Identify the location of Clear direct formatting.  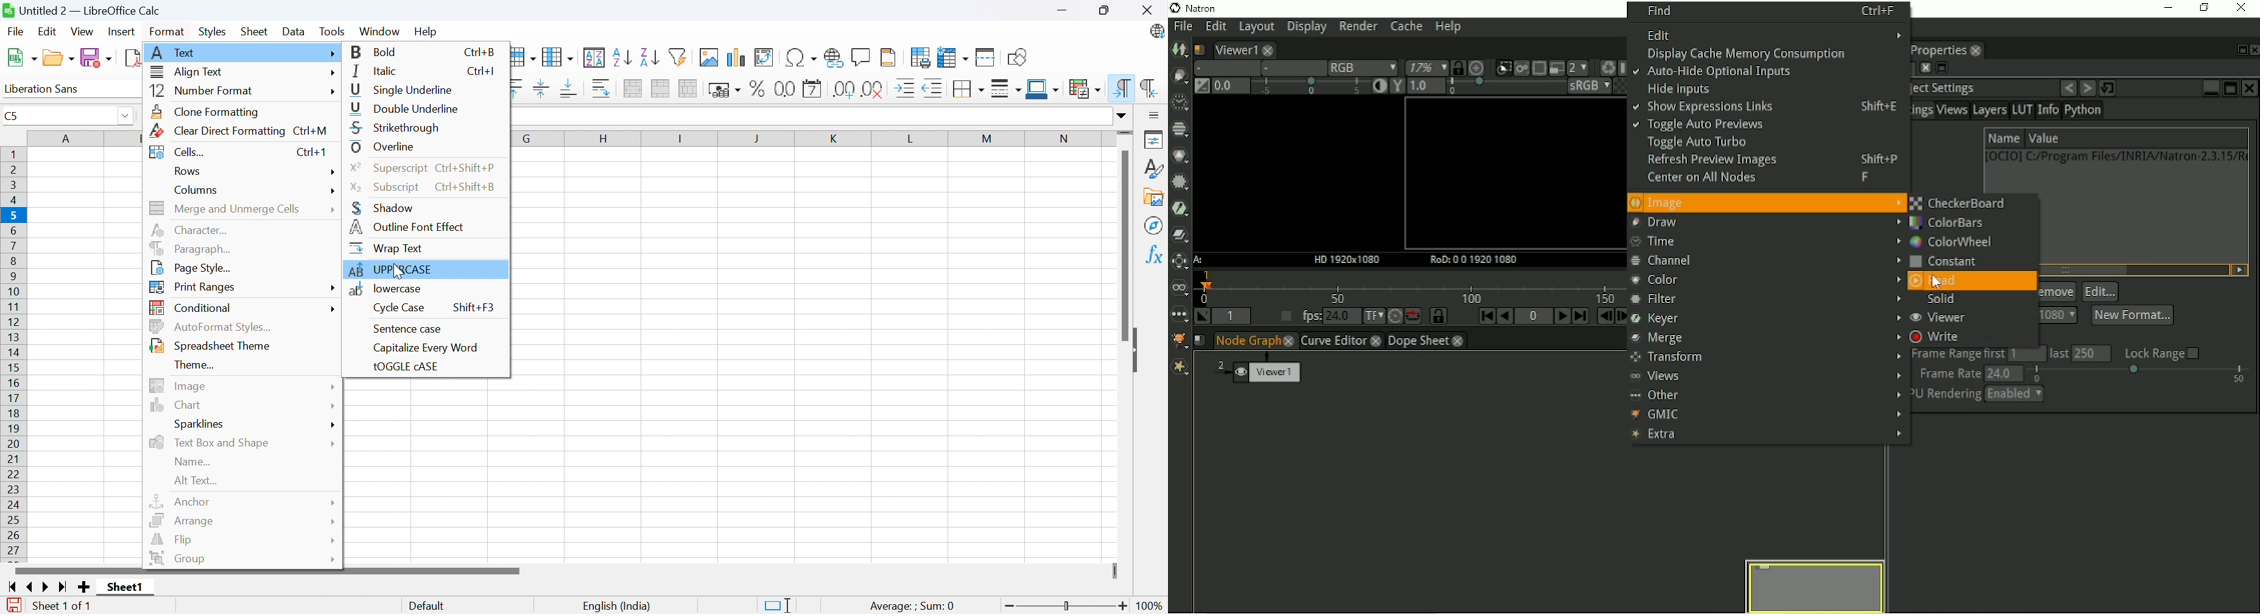
(219, 131).